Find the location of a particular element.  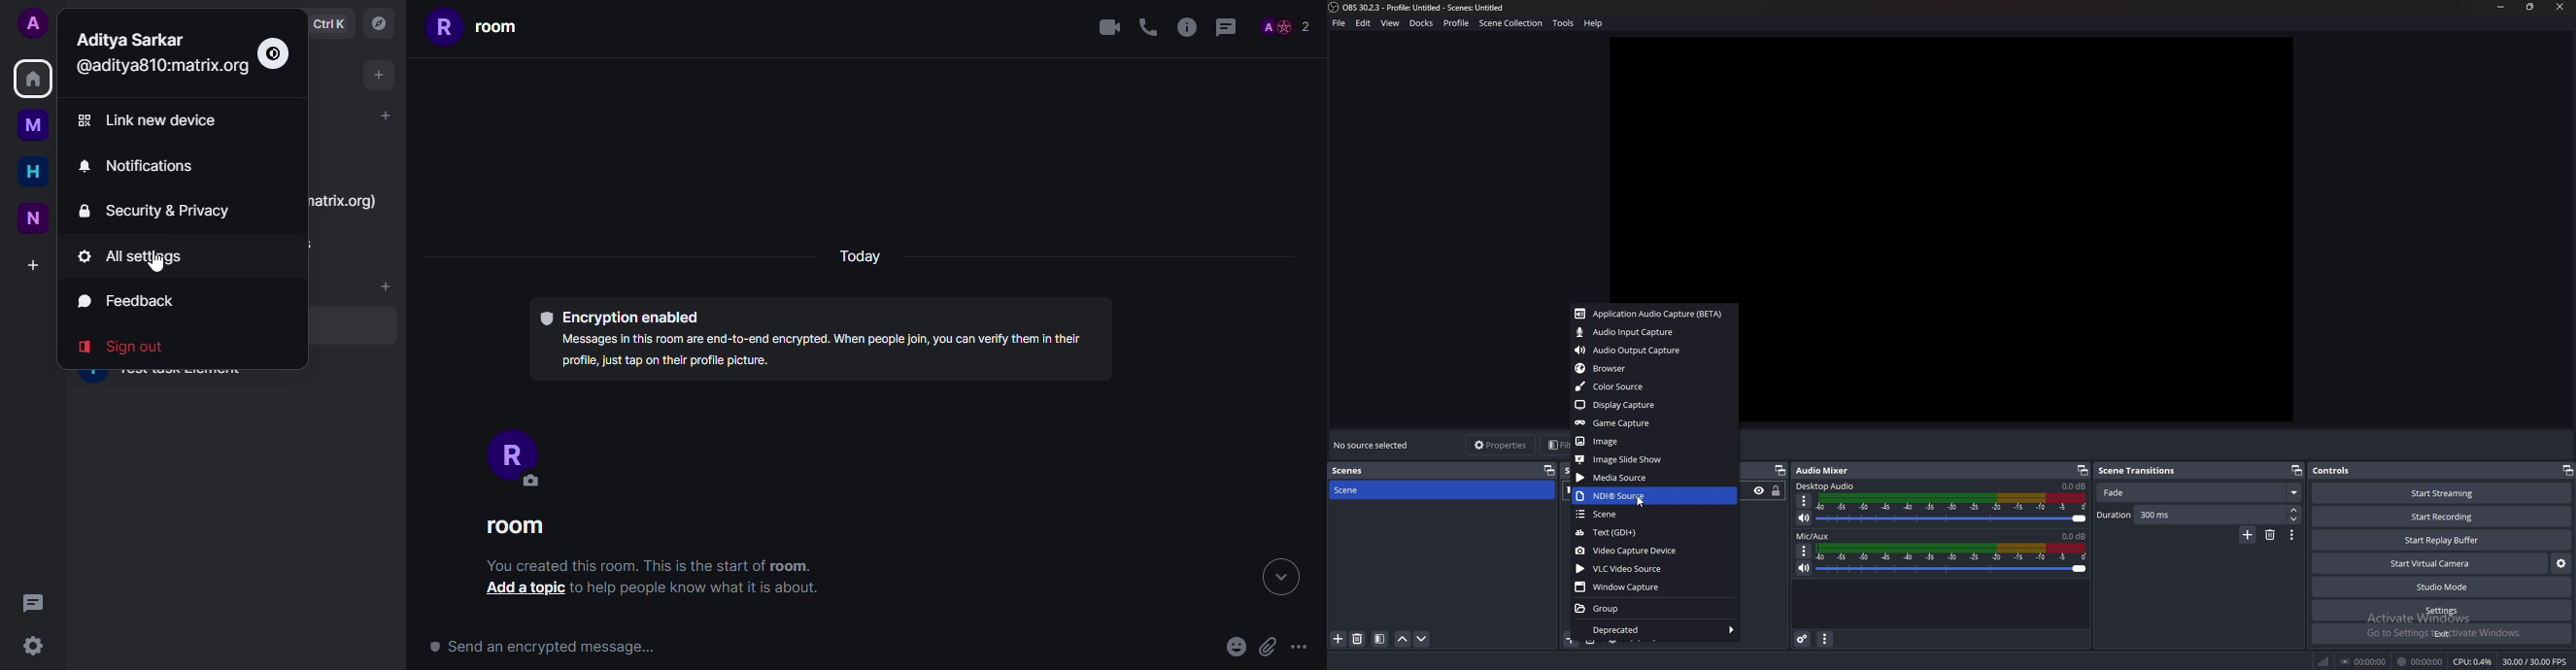

threads is located at coordinates (1227, 28).